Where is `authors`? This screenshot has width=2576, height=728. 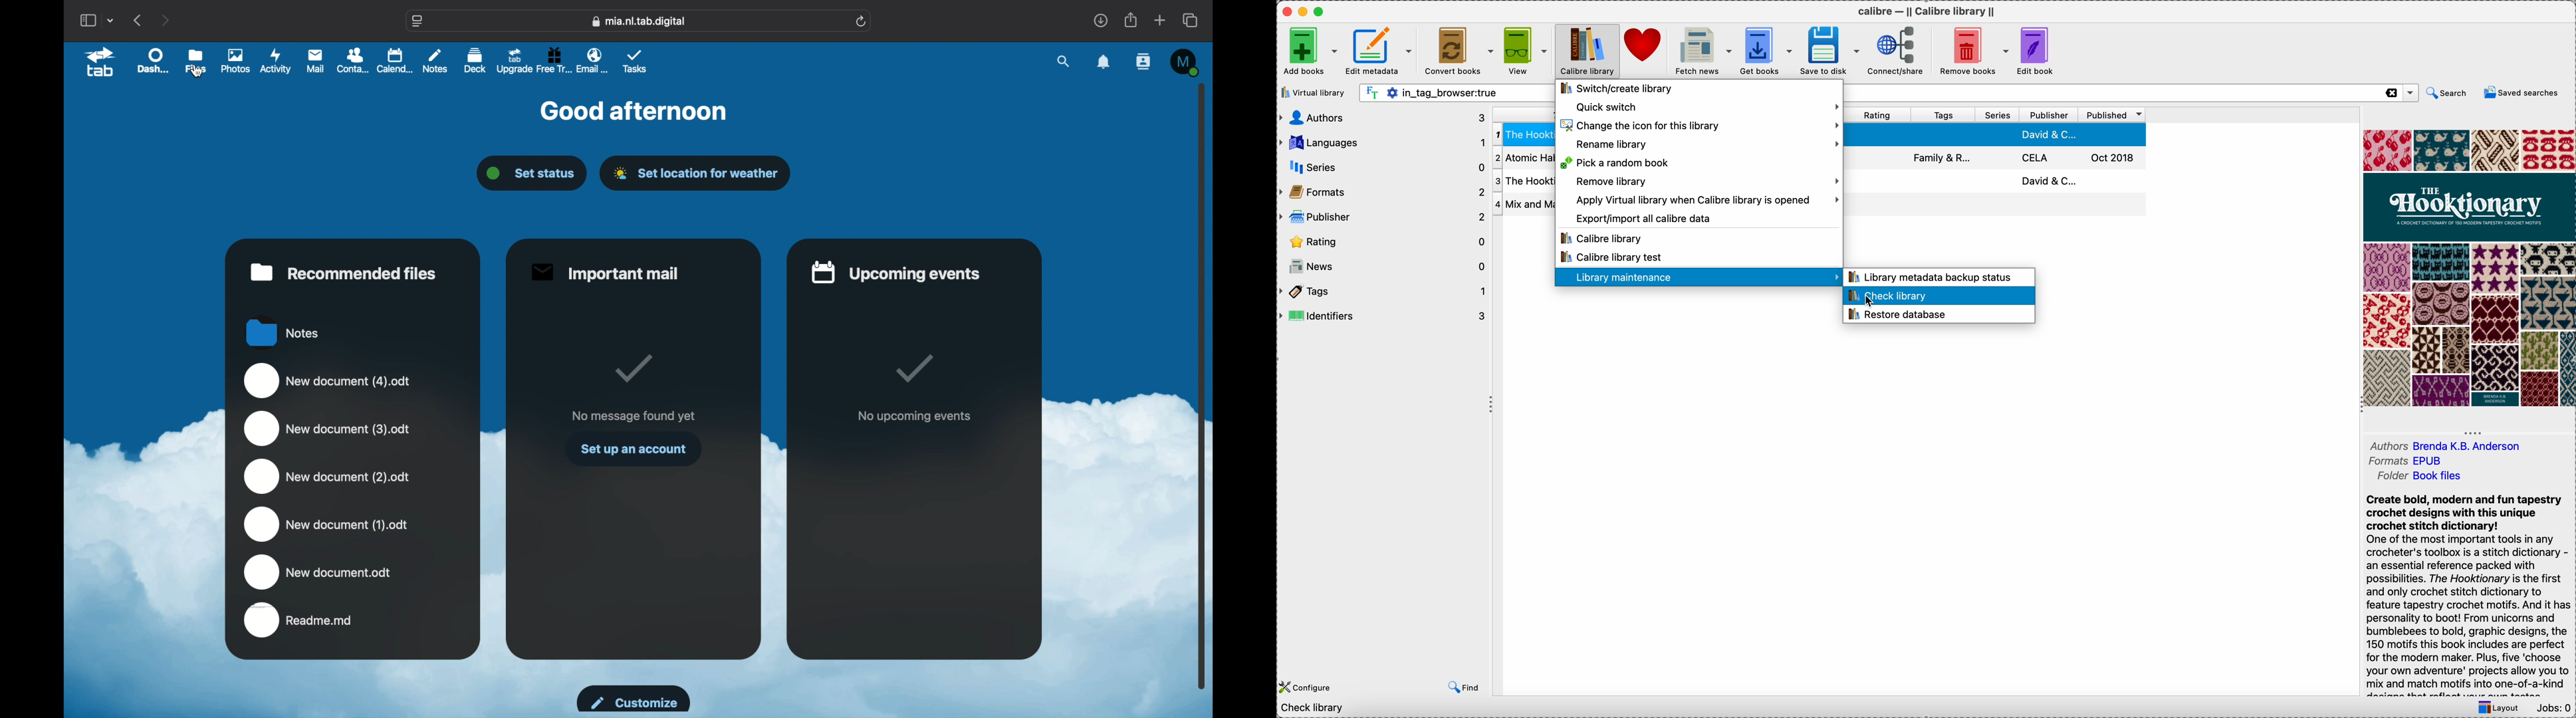 authors is located at coordinates (1382, 118).